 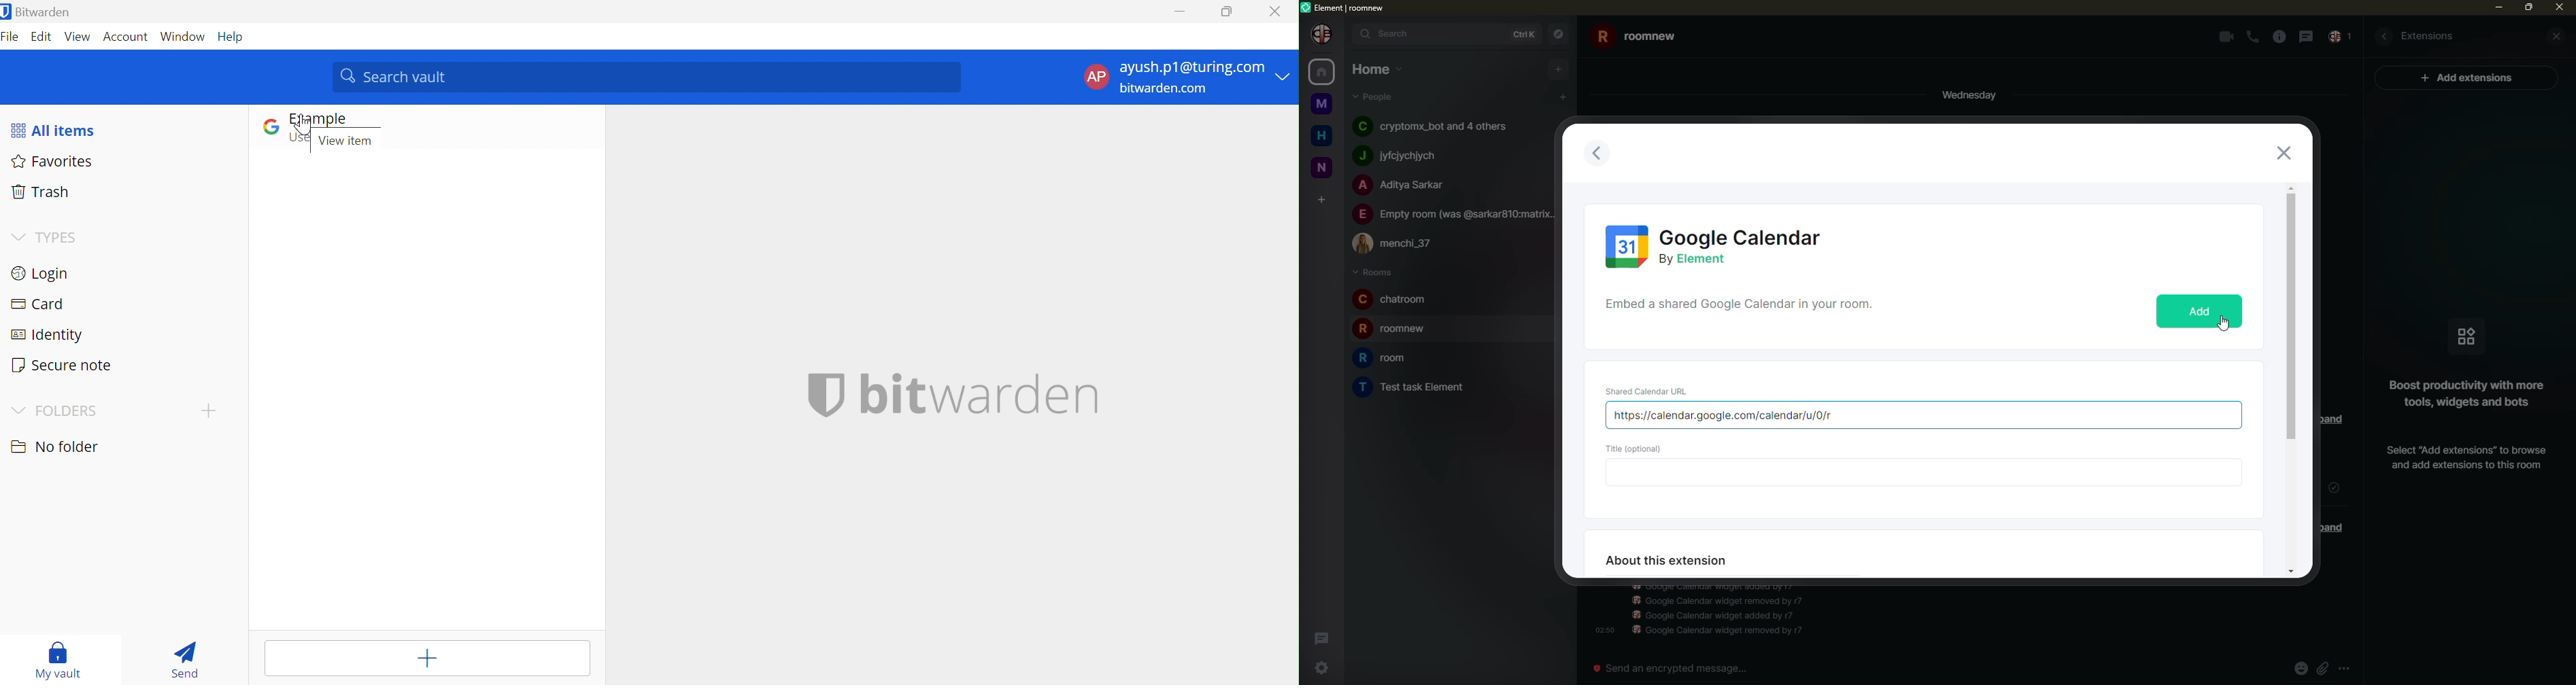 I want to click on profile, so click(x=1323, y=35).